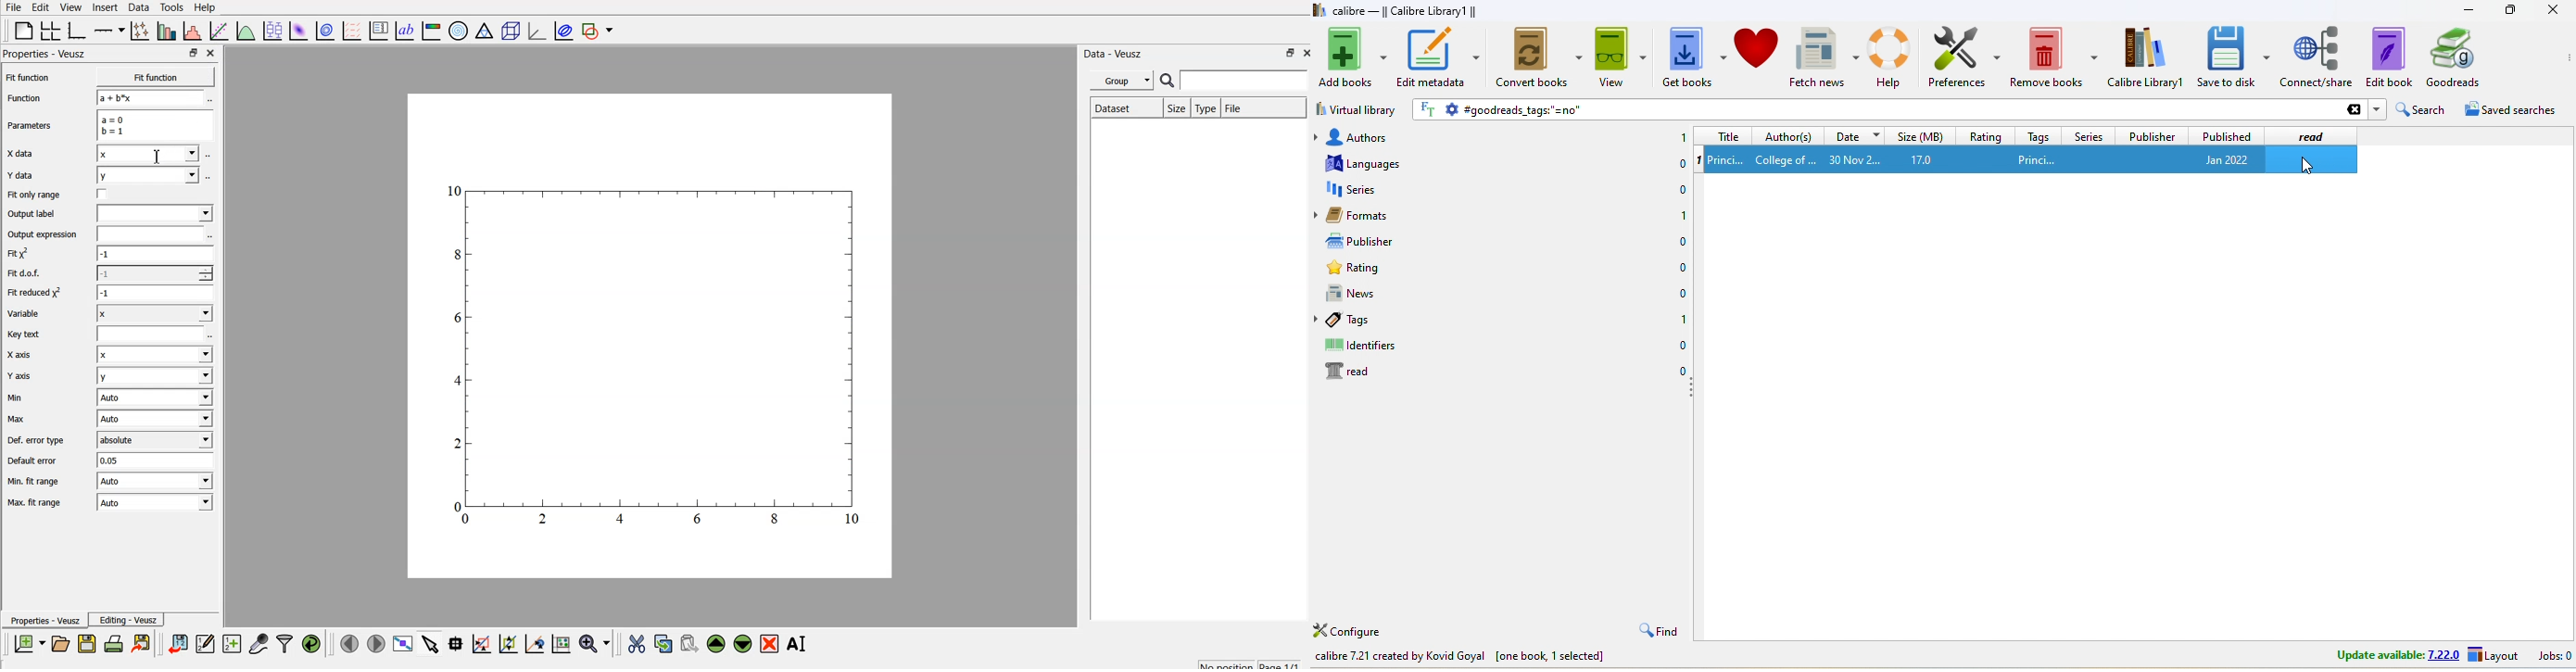 This screenshot has height=672, width=2576. What do you see at coordinates (1787, 136) in the screenshot?
I see `author(s)` at bounding box center [1787, 136].